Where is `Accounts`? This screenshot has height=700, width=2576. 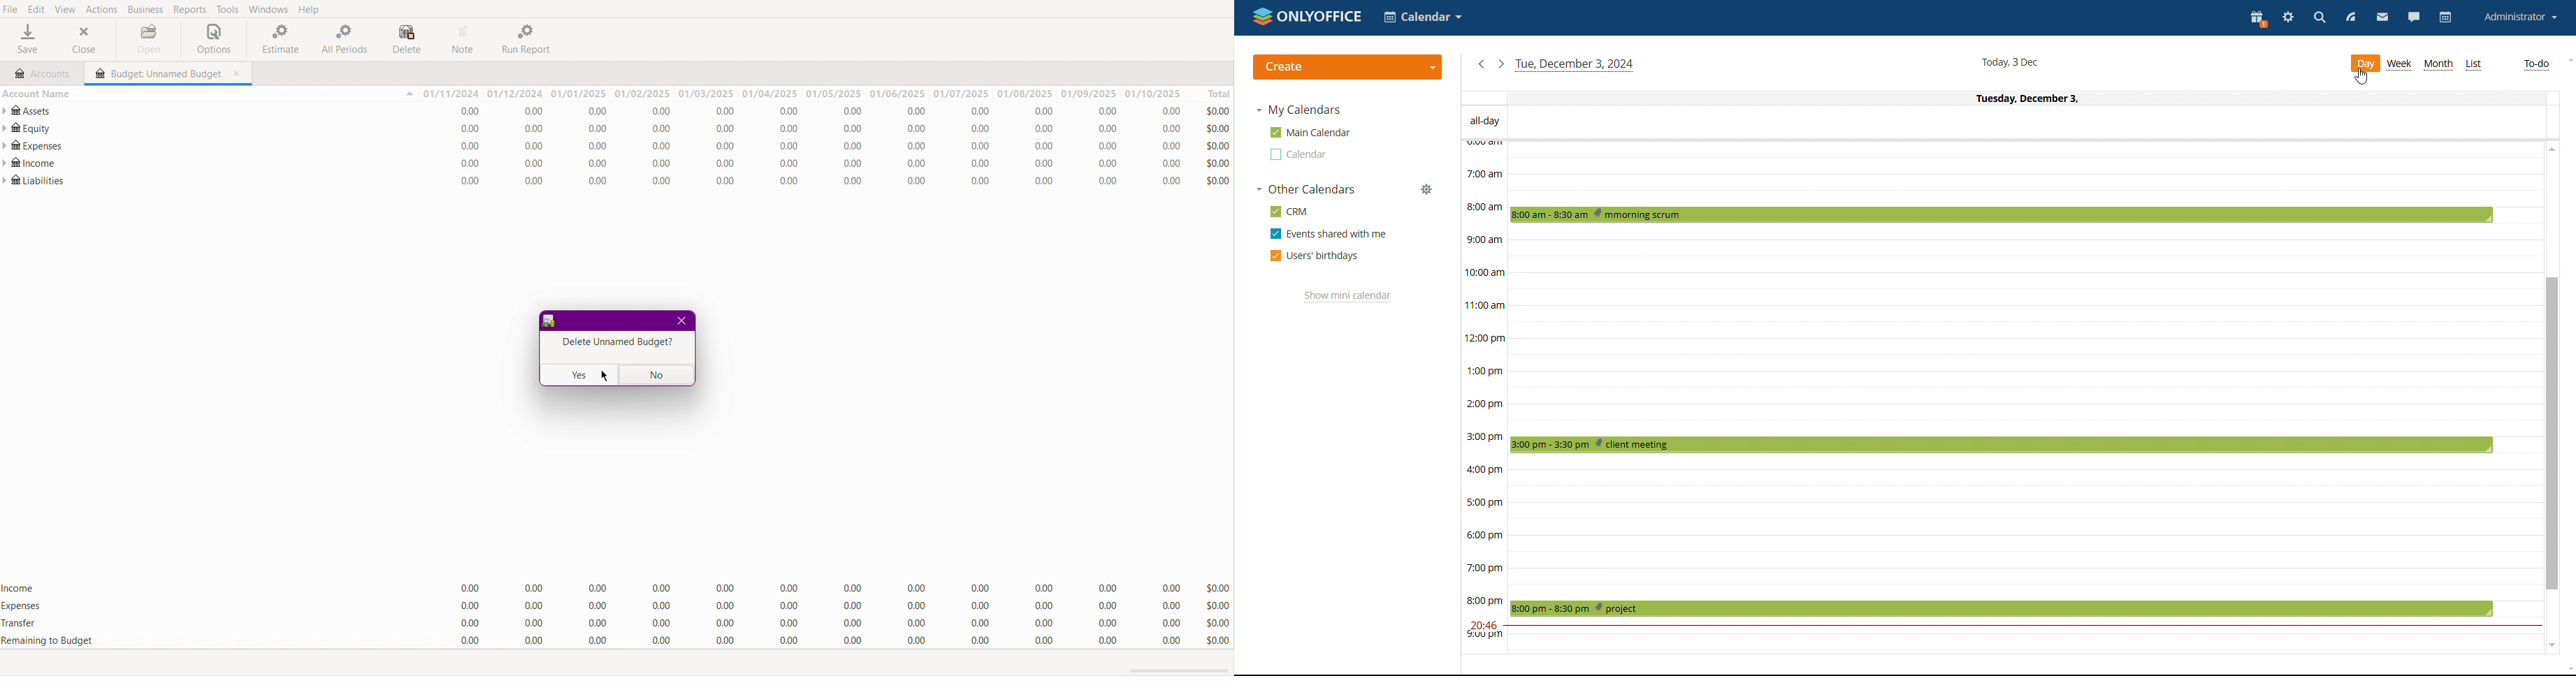 Accounts is located at coordinates (41, 72).